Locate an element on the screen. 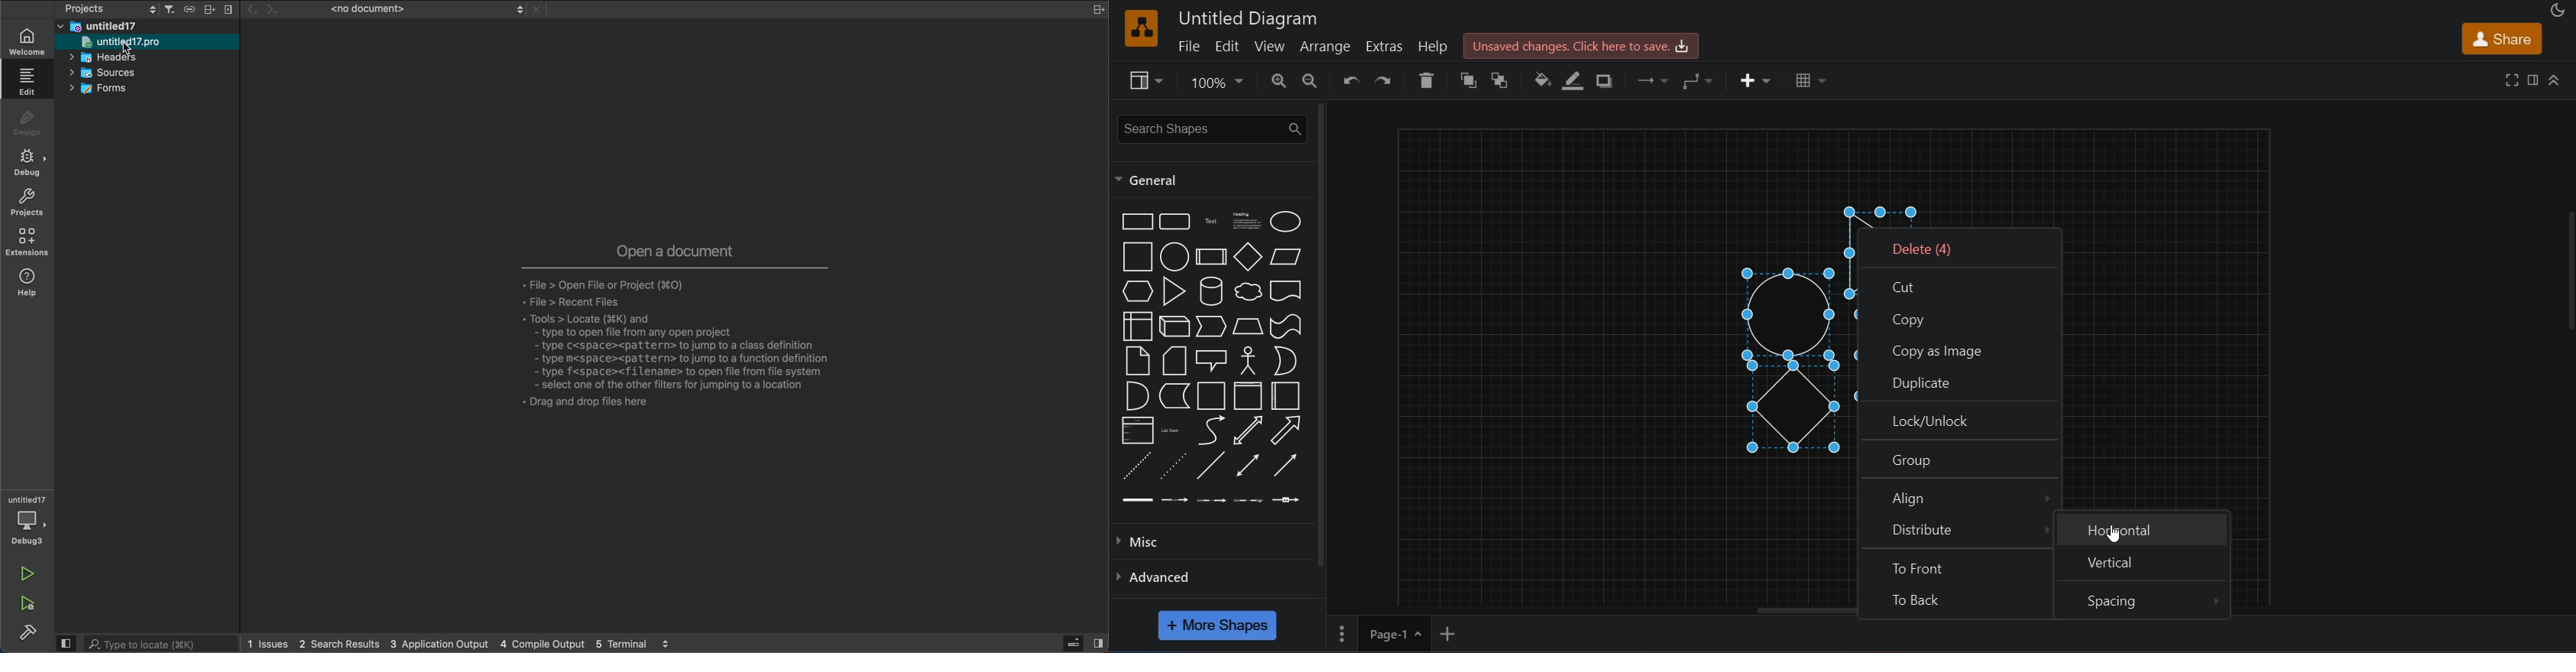 The width and height of the screenshot is (2576, 672). hexagon is located at coordinates (1135, 291).